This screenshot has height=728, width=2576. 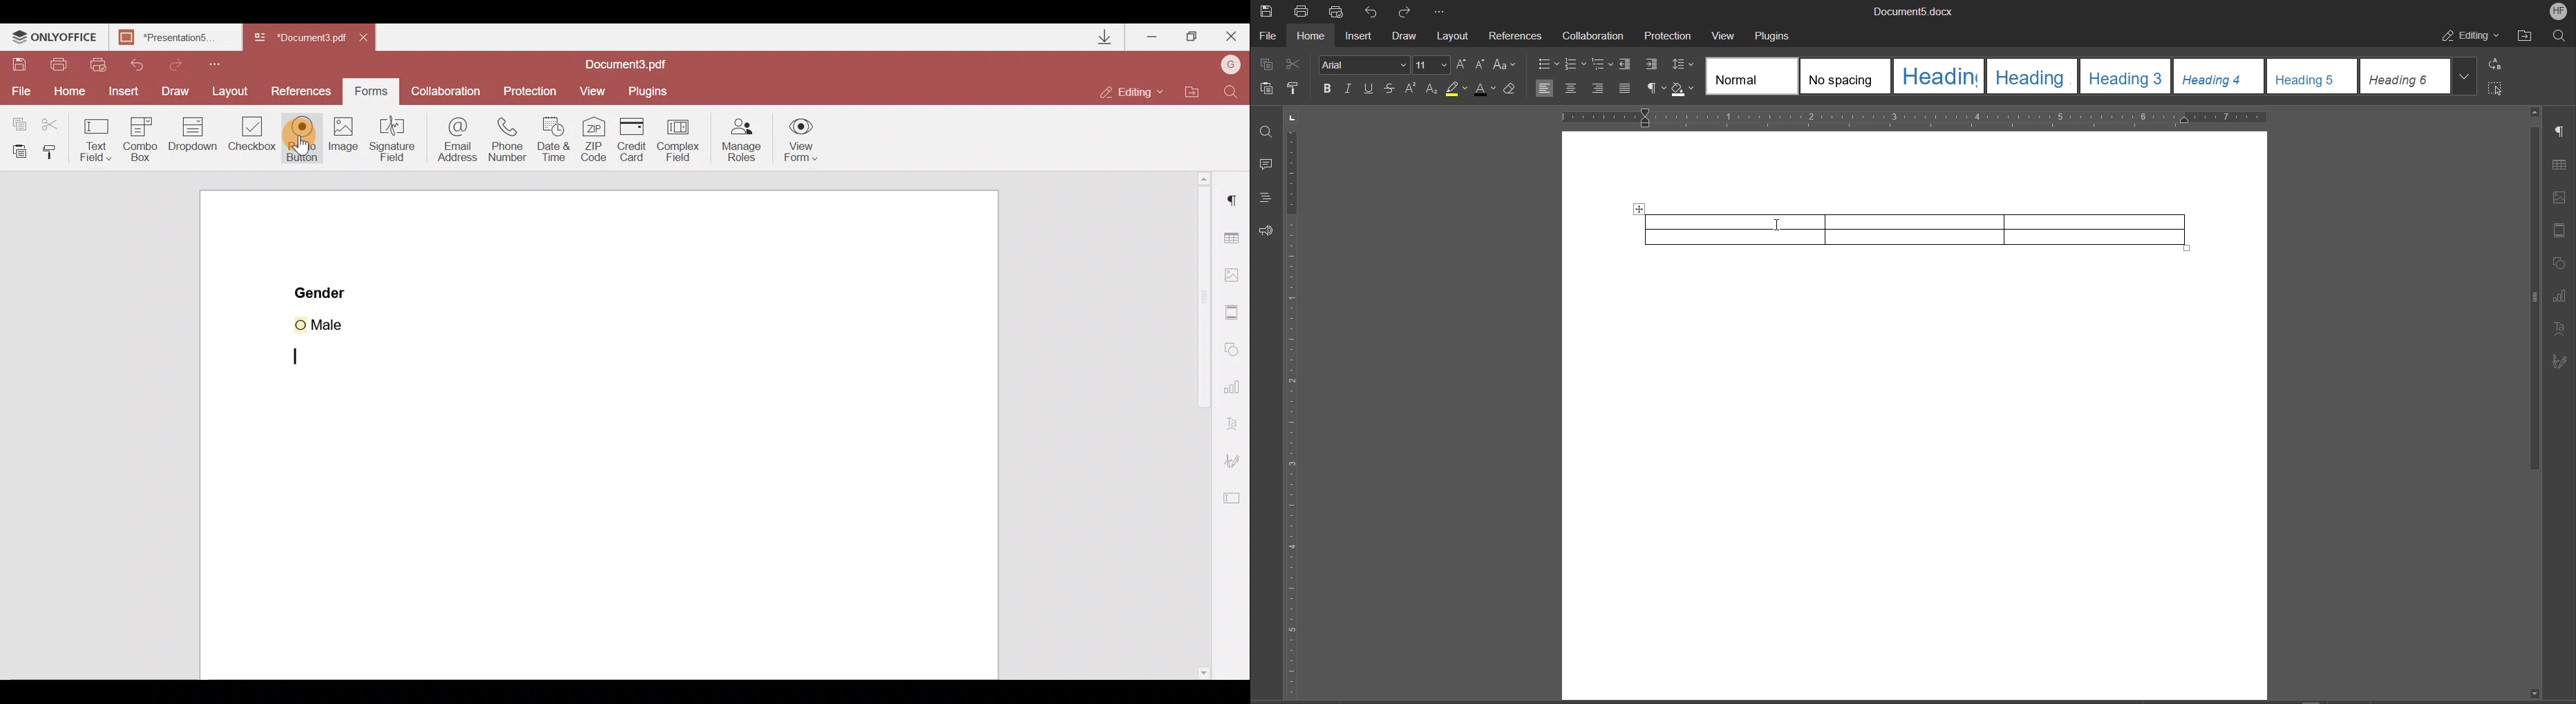 I want to click on bullets, so click(x=1548, y=66).